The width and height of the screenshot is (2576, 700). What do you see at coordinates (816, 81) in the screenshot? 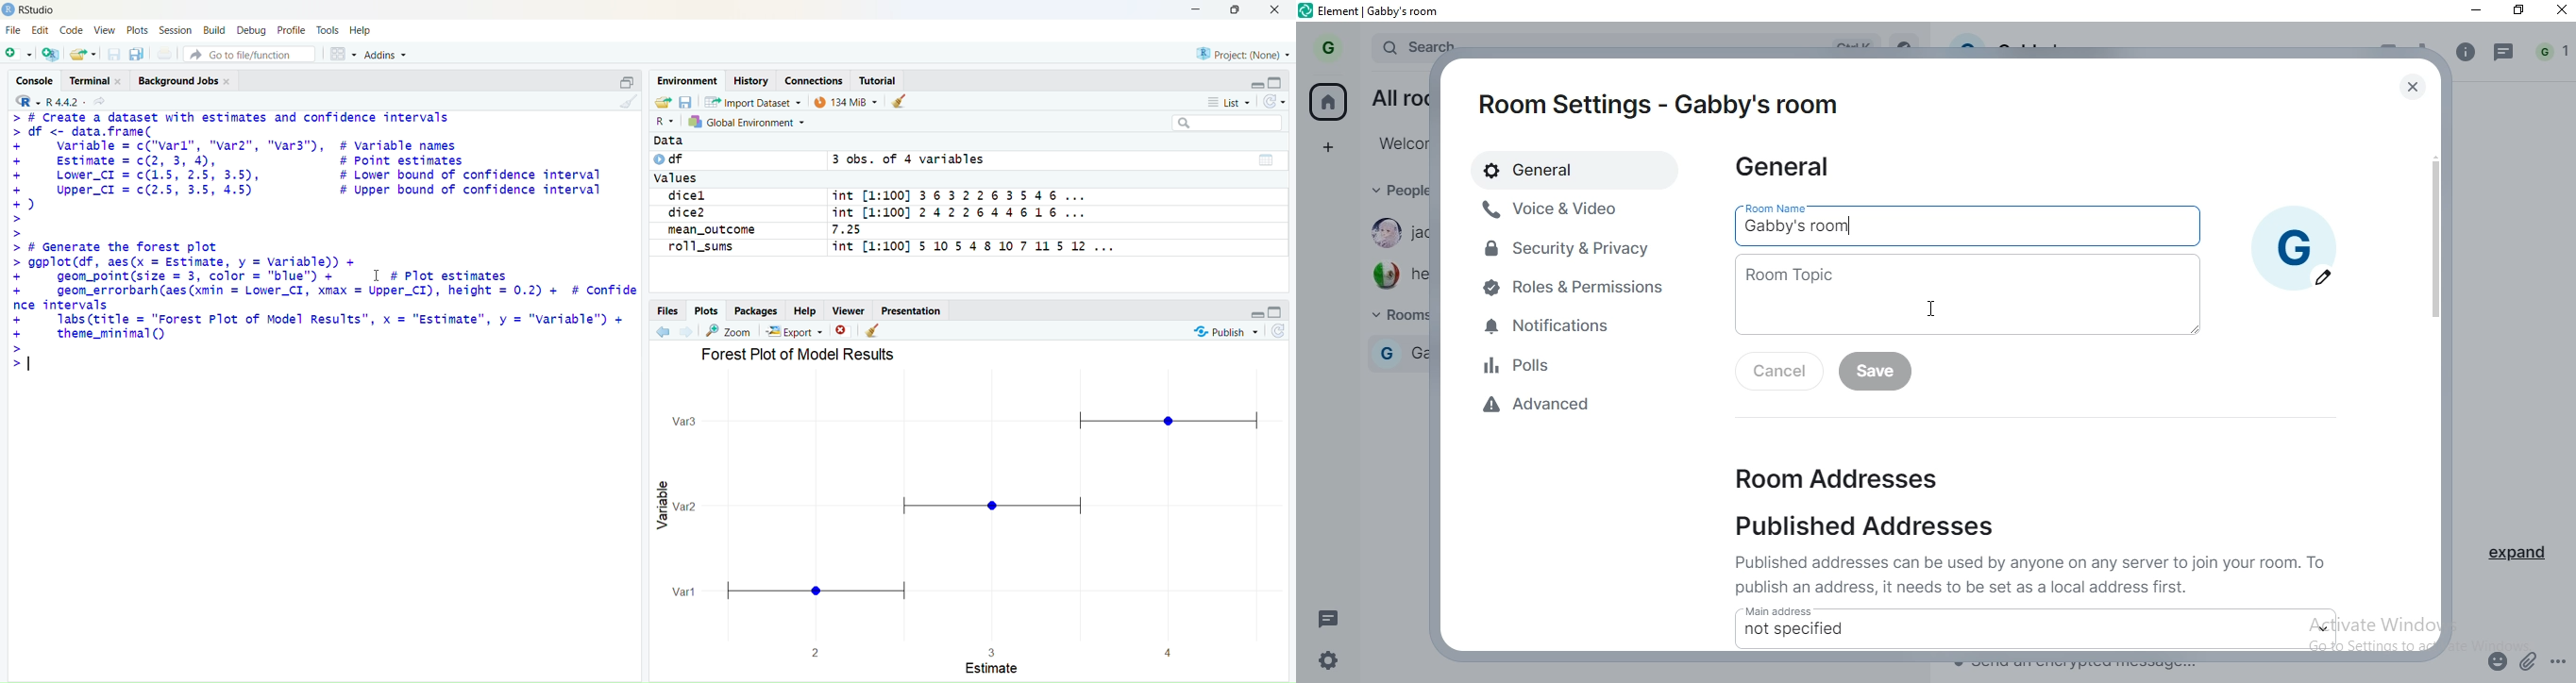
I see `Connections` at bounding box center [816, 81].